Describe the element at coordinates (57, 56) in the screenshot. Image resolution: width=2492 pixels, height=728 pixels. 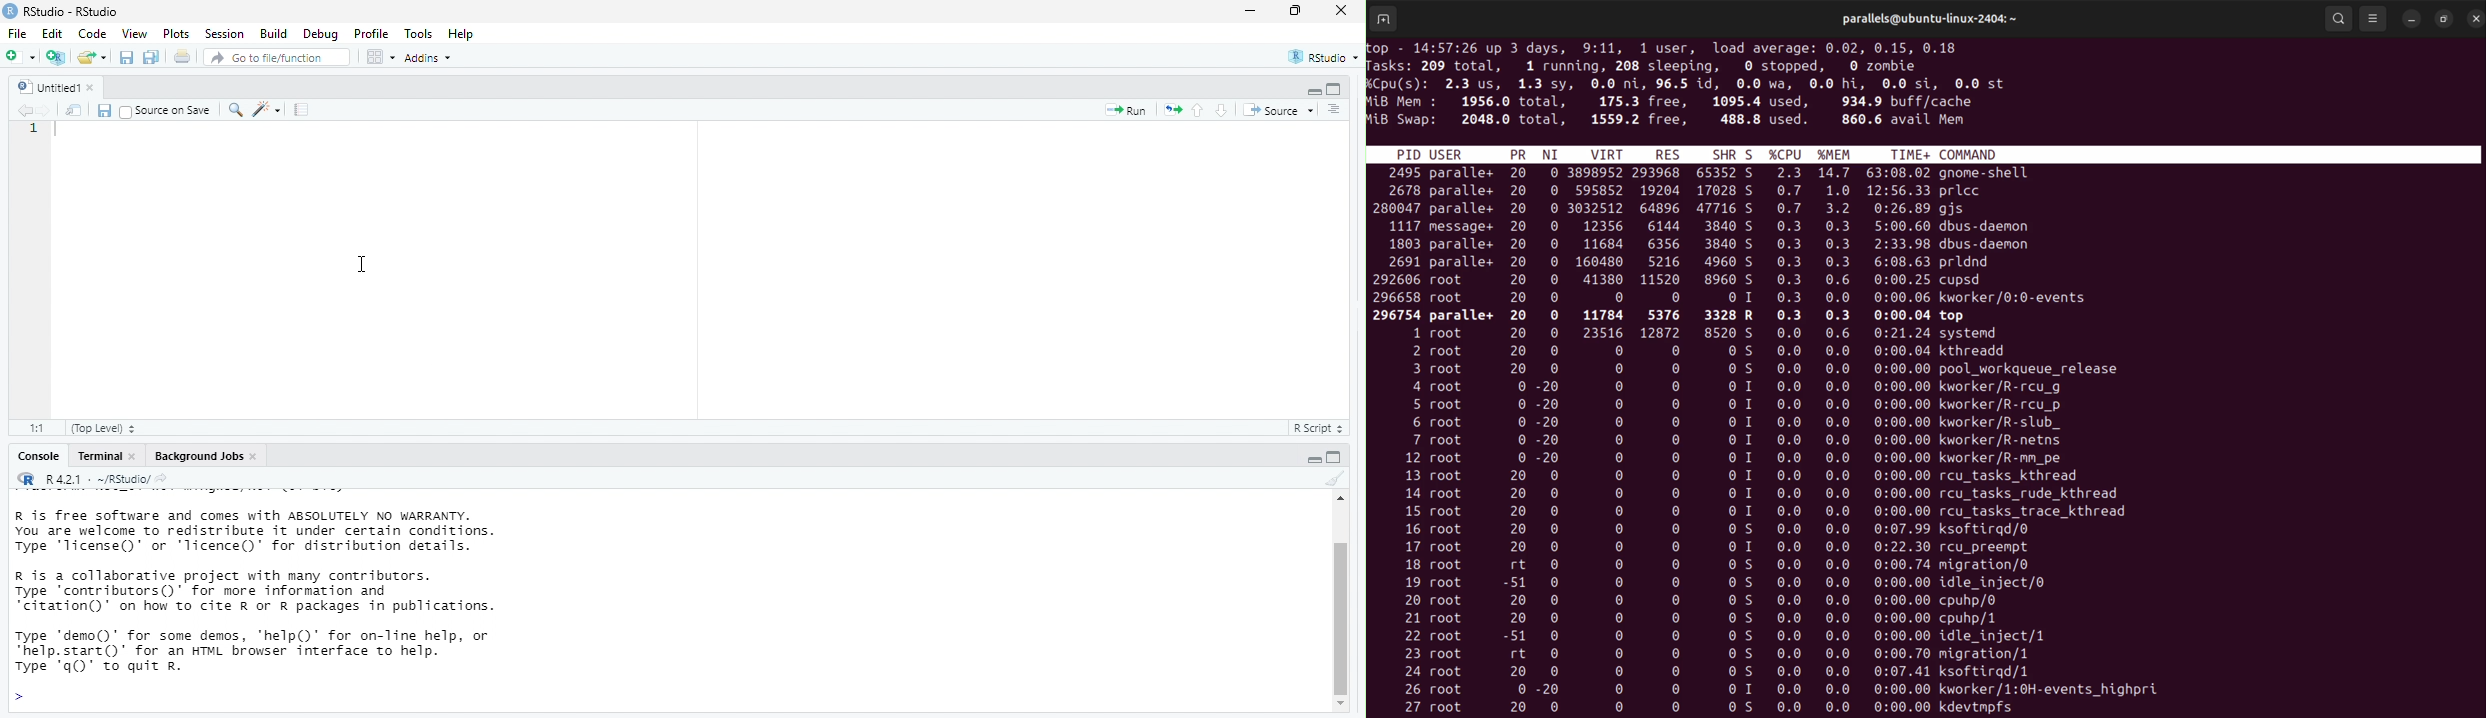
I see `create a project` at that location.